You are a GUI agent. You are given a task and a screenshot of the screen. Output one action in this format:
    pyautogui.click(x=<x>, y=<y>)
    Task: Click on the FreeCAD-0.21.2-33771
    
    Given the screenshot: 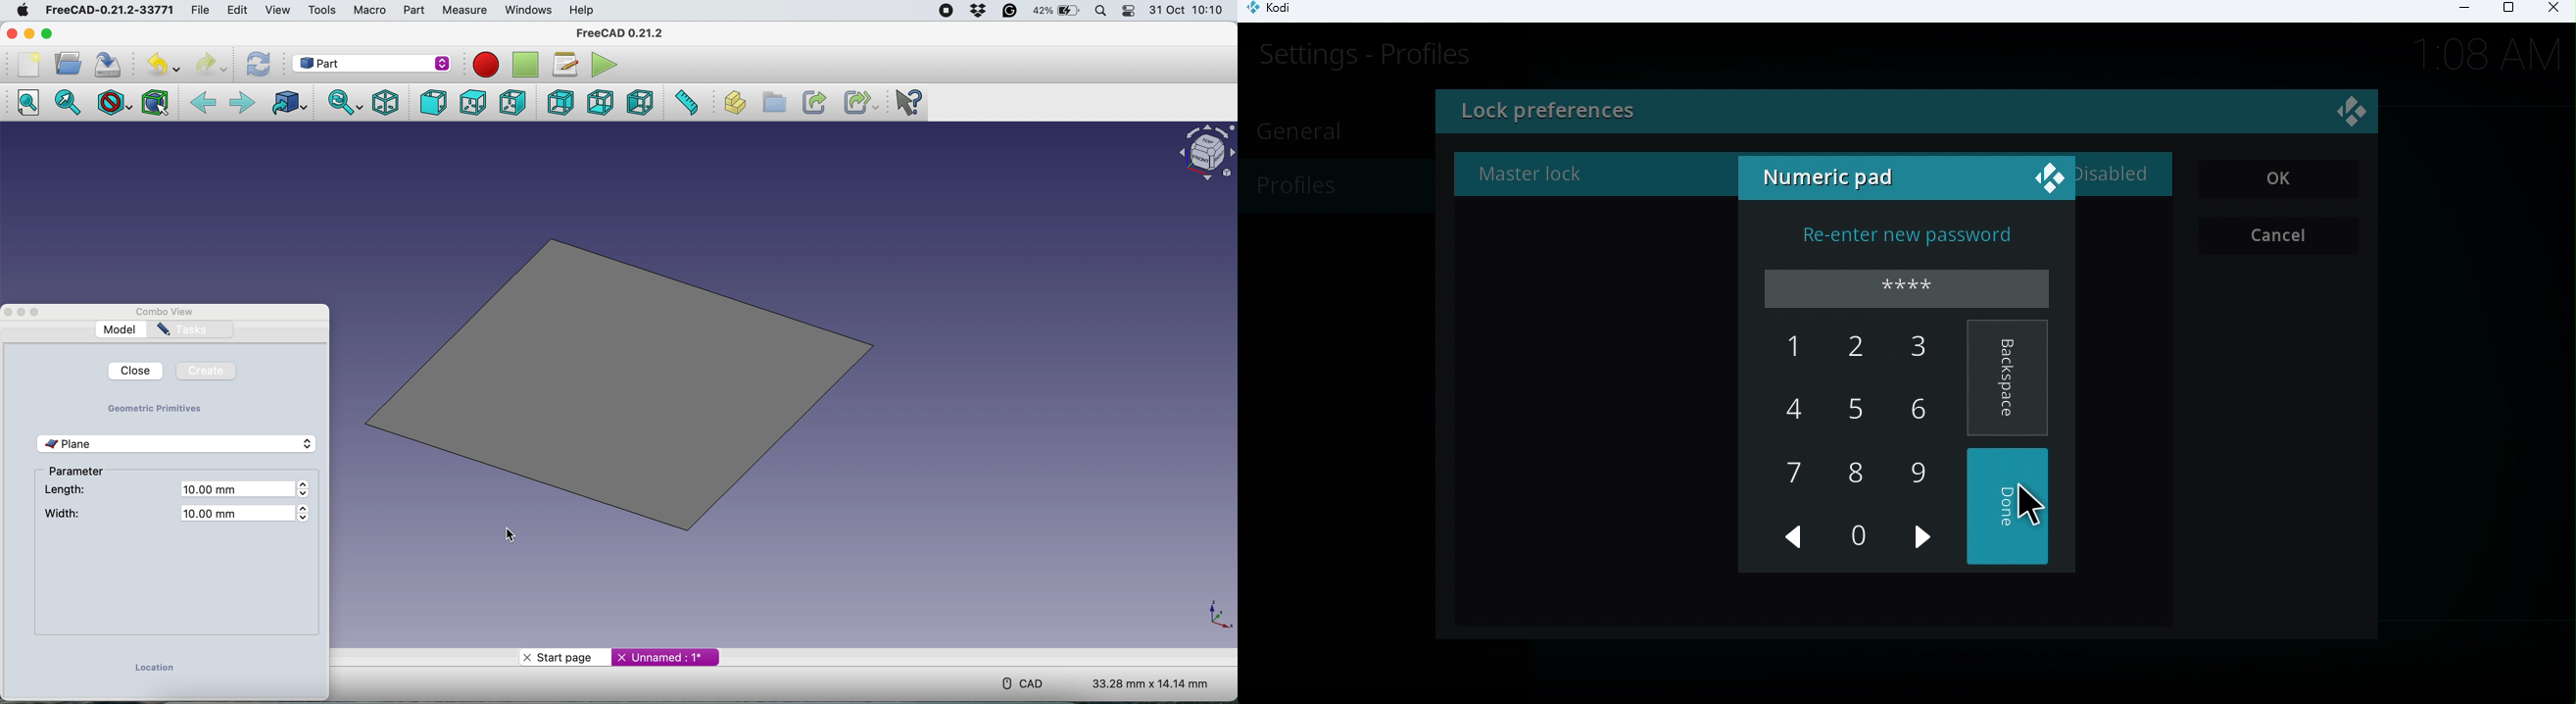 What is the action you would take?
    pyautogui.click(x=109, y=9)
    